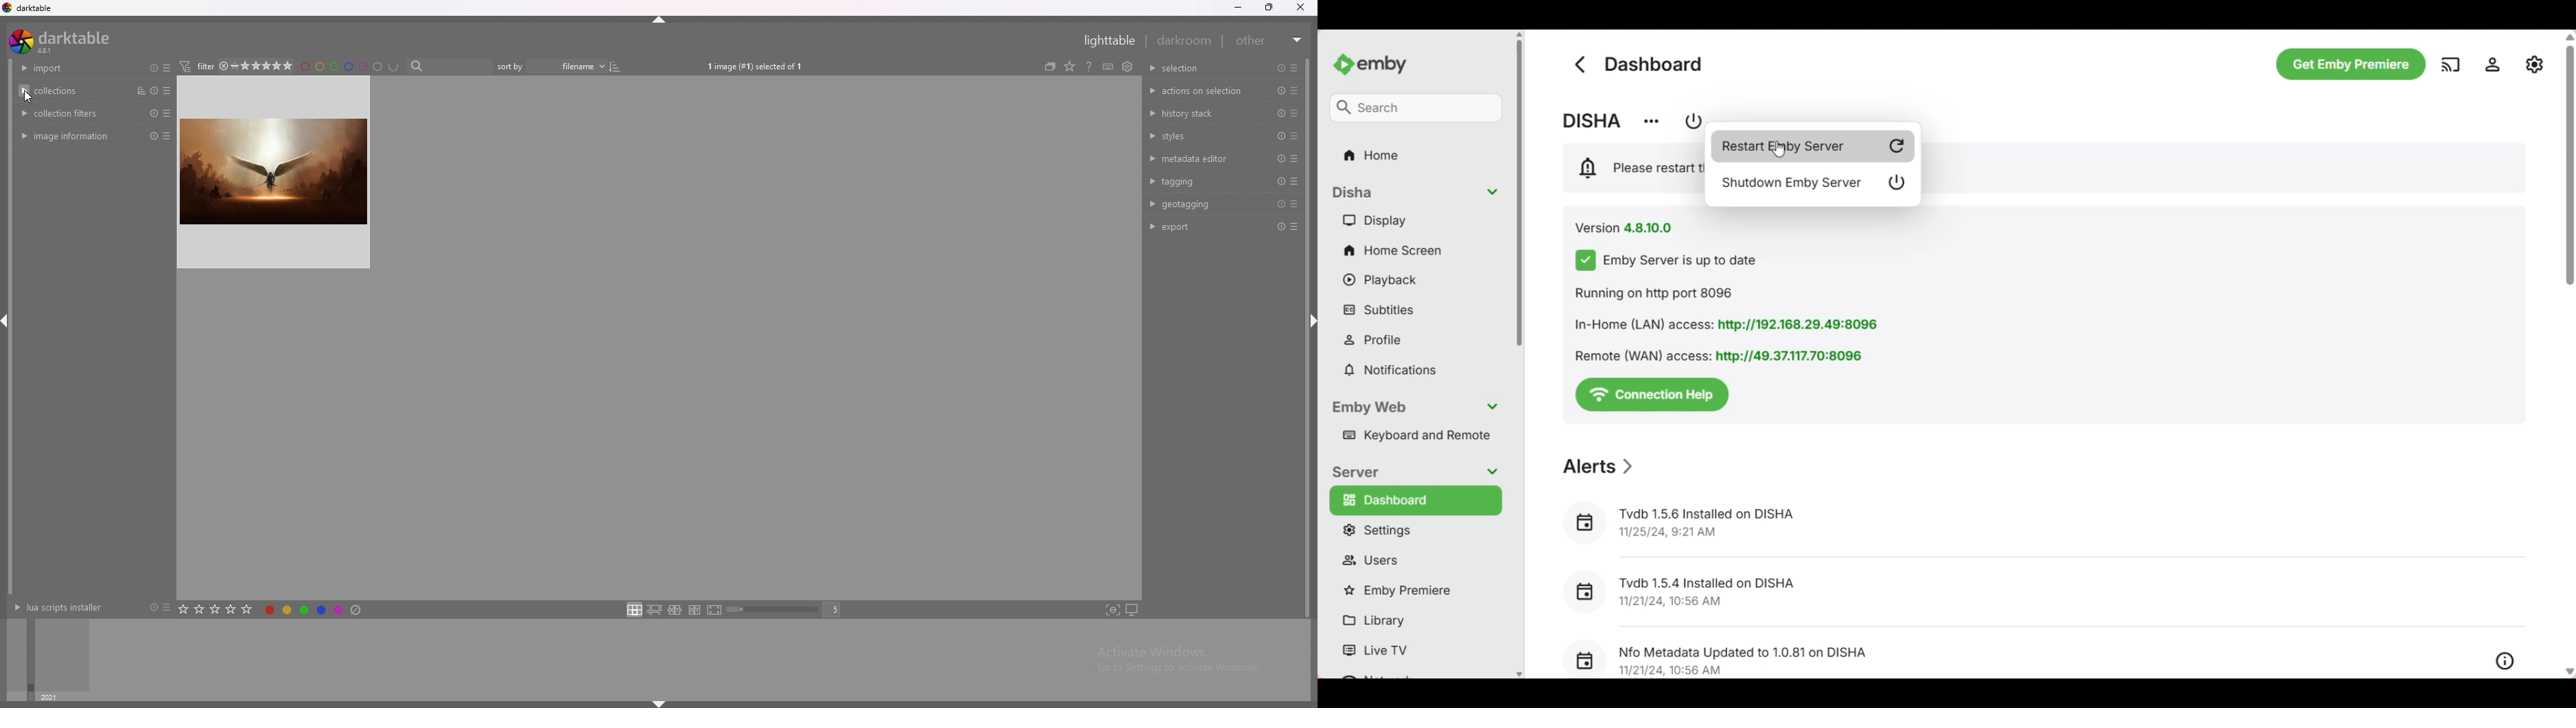 This screenshot has height=728, width=2576. I want to click on Library, so click(1413, 621).